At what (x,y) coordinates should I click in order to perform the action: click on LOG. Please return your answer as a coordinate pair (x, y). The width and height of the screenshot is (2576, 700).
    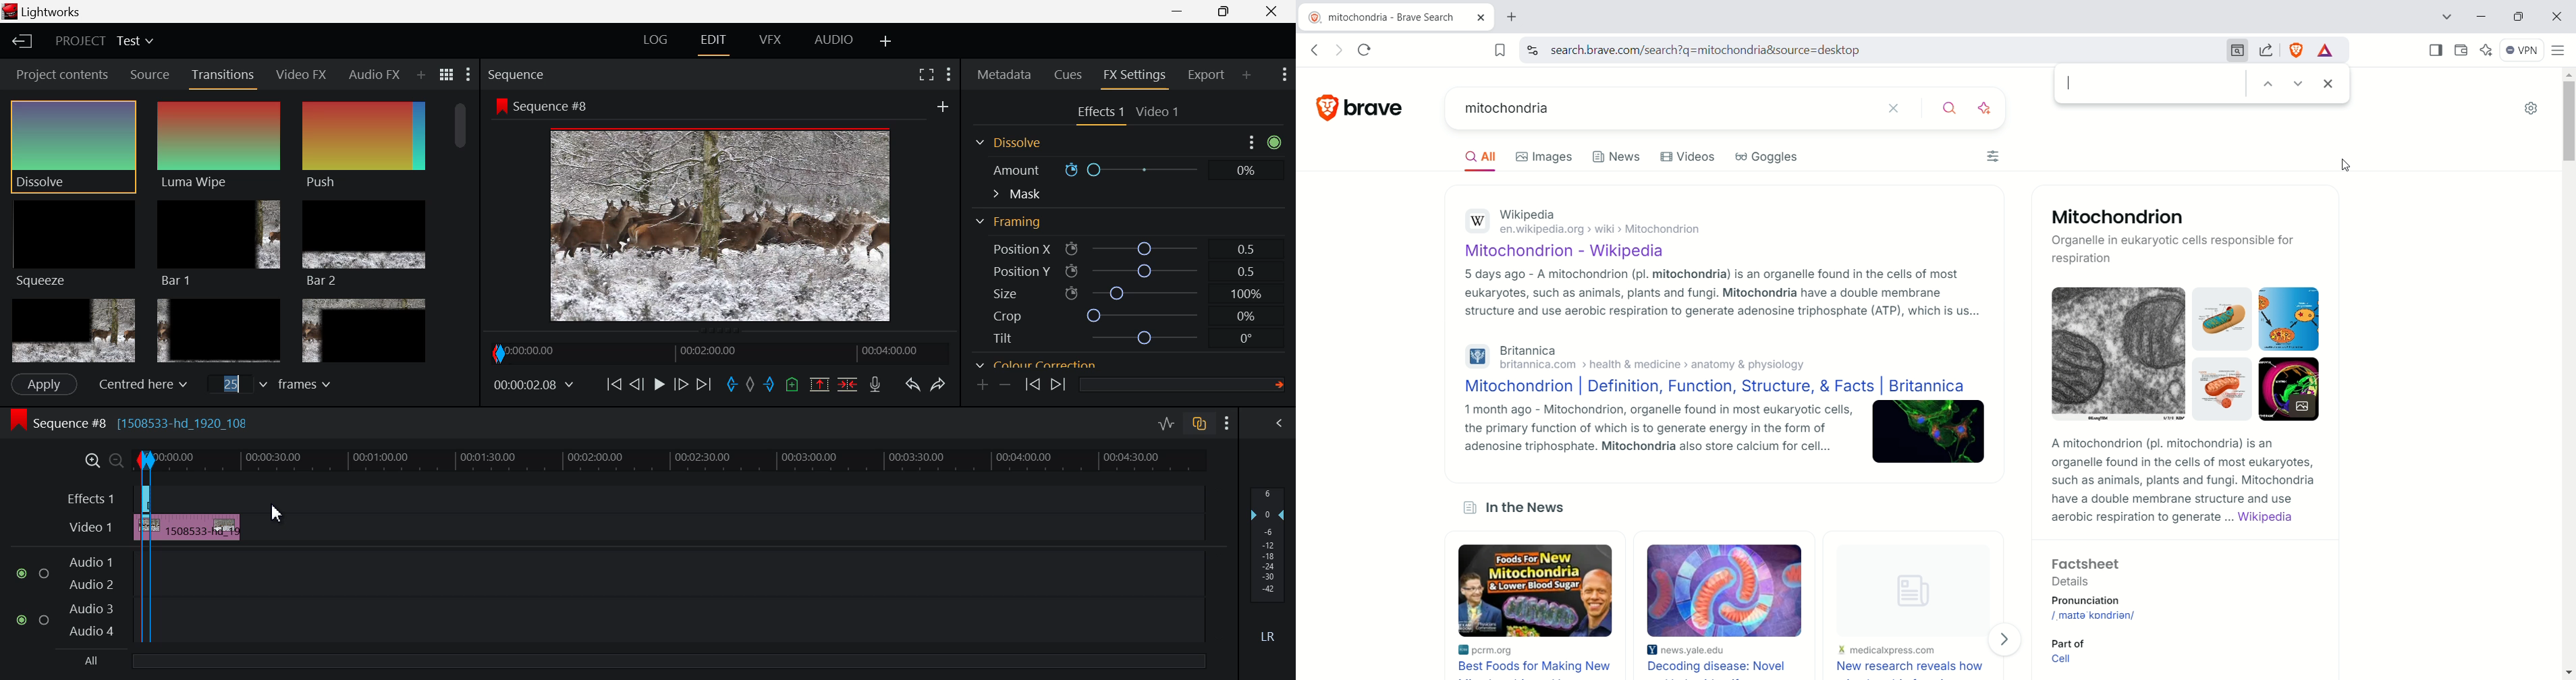
    Looking at the image, I should click on (656, 42).